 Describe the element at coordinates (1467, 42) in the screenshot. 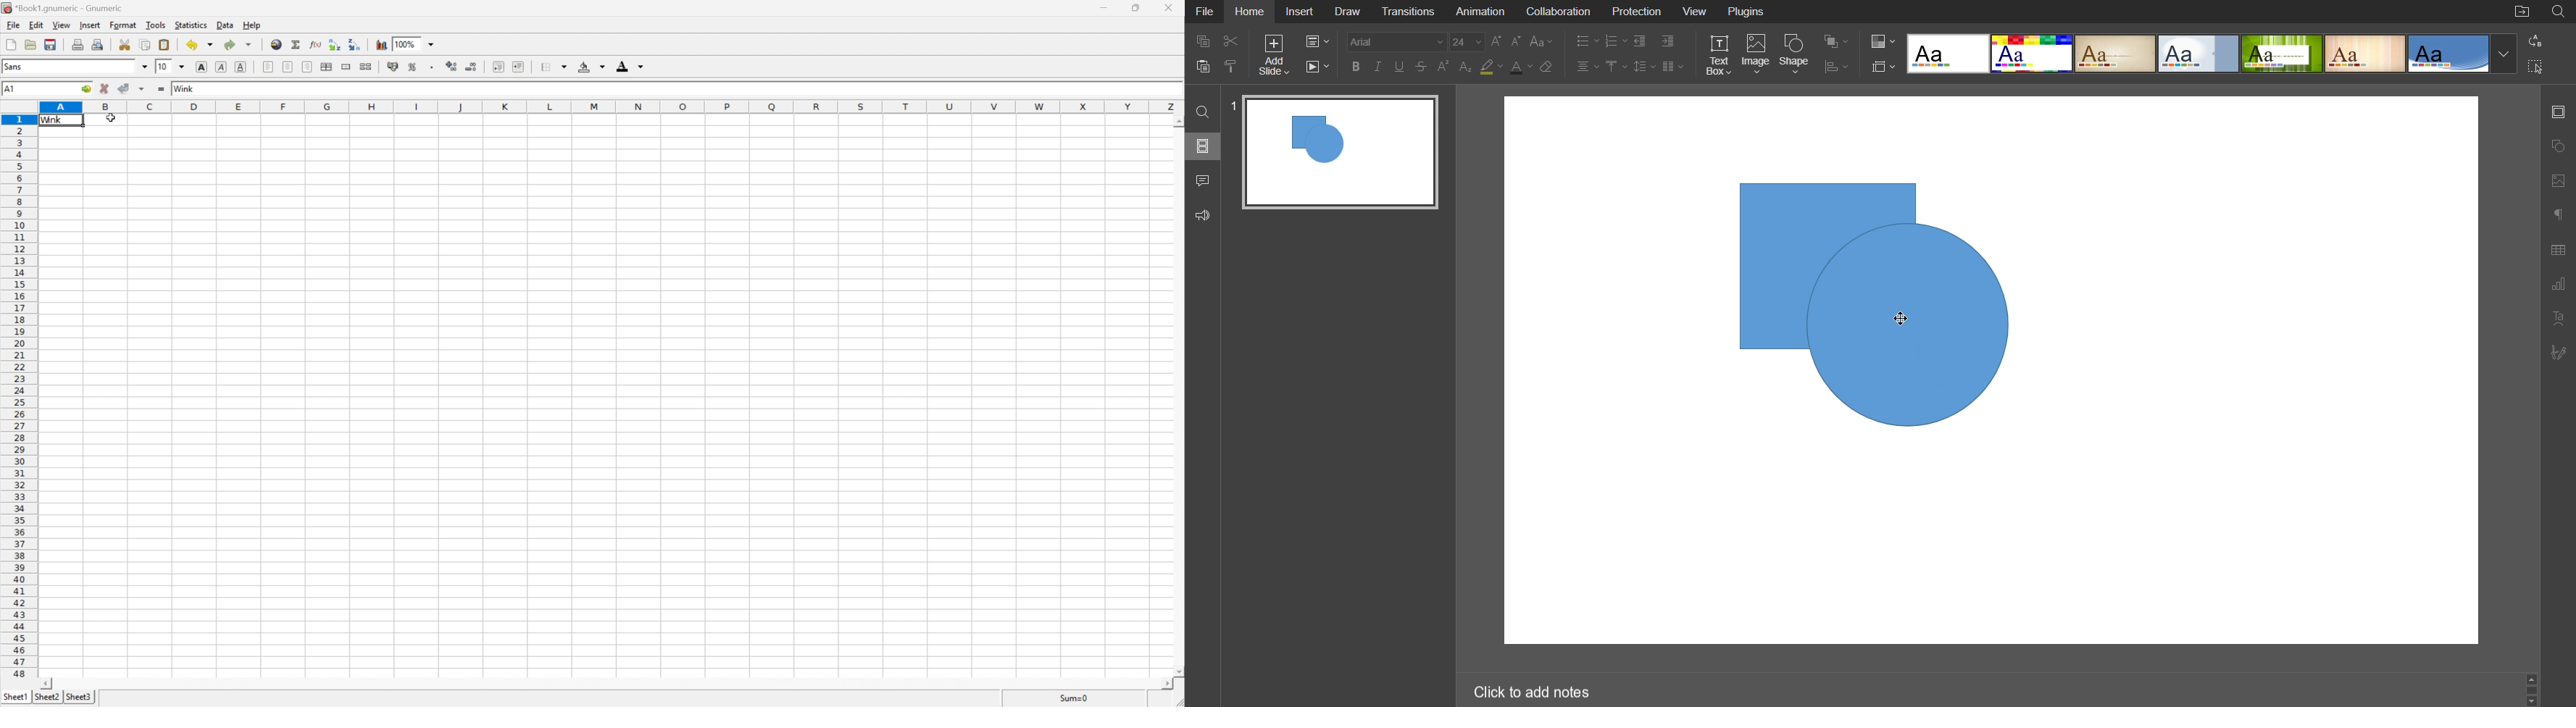

I see `24` at that location.